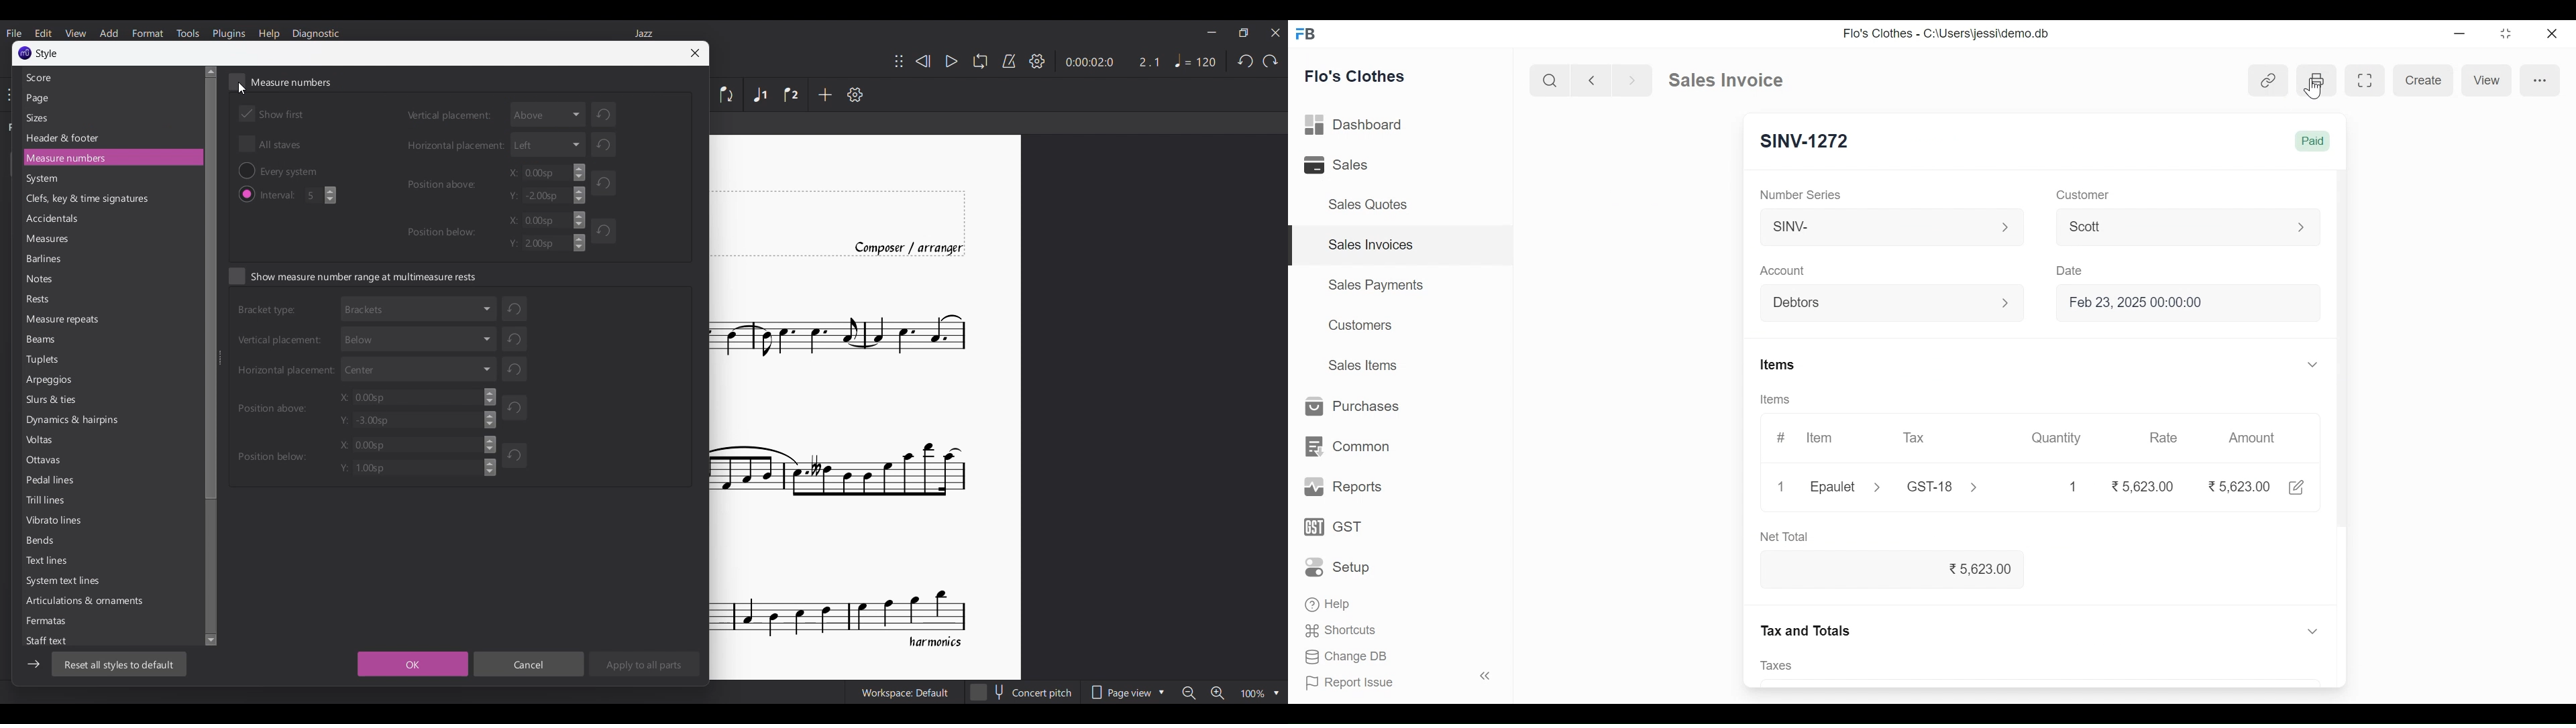 This screenshot has width=2576, height=728. I want to click on Reports, so click(1345, 485).